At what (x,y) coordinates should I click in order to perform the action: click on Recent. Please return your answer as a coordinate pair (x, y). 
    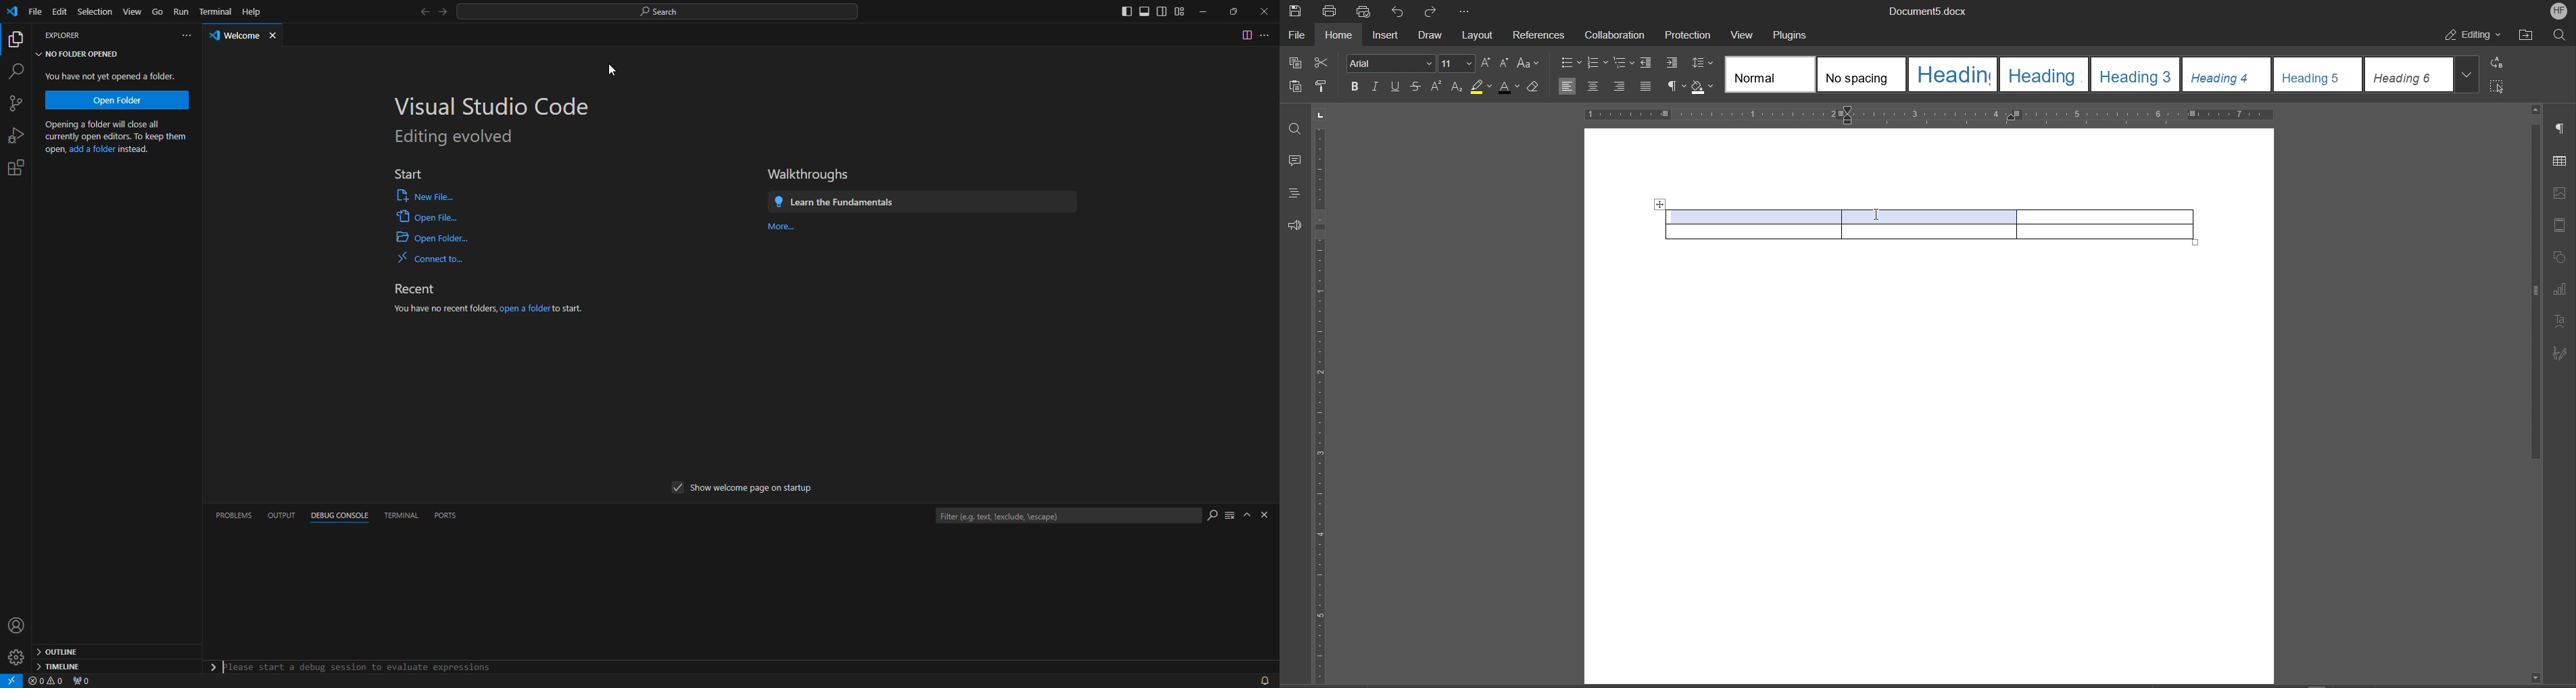
    Looking at the image, I should click on (421, 288).